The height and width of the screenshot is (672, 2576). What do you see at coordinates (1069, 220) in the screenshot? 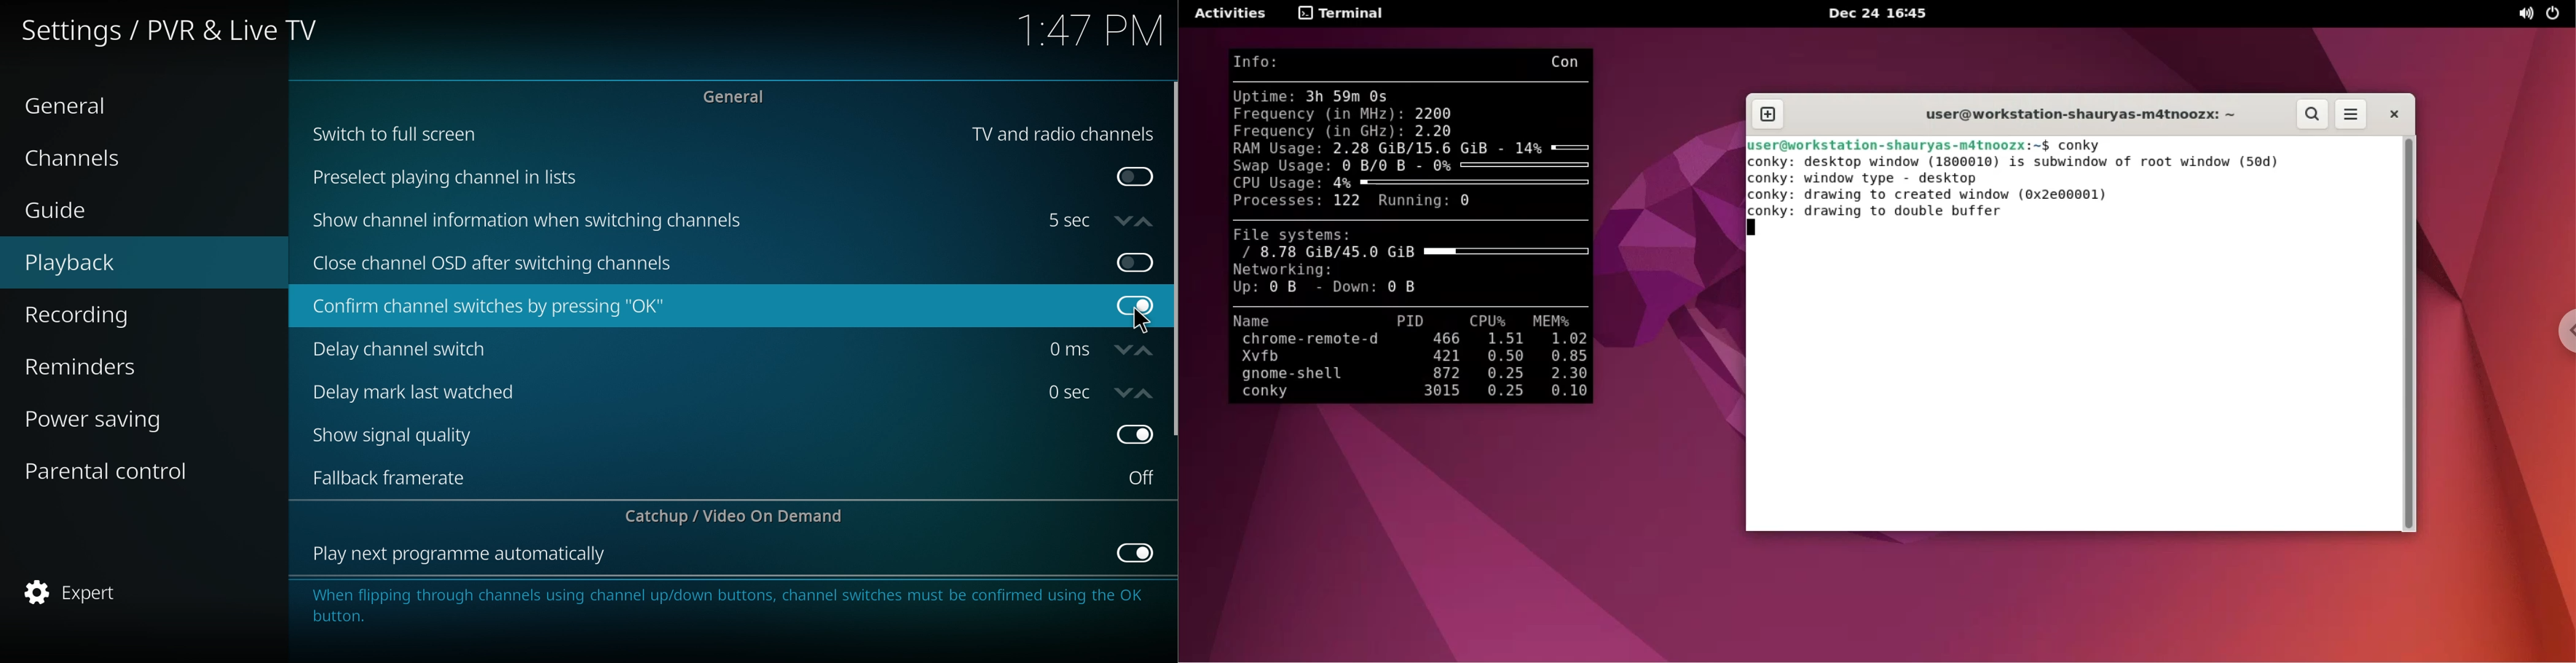
I see `time` at bounding box center [1069, 220].